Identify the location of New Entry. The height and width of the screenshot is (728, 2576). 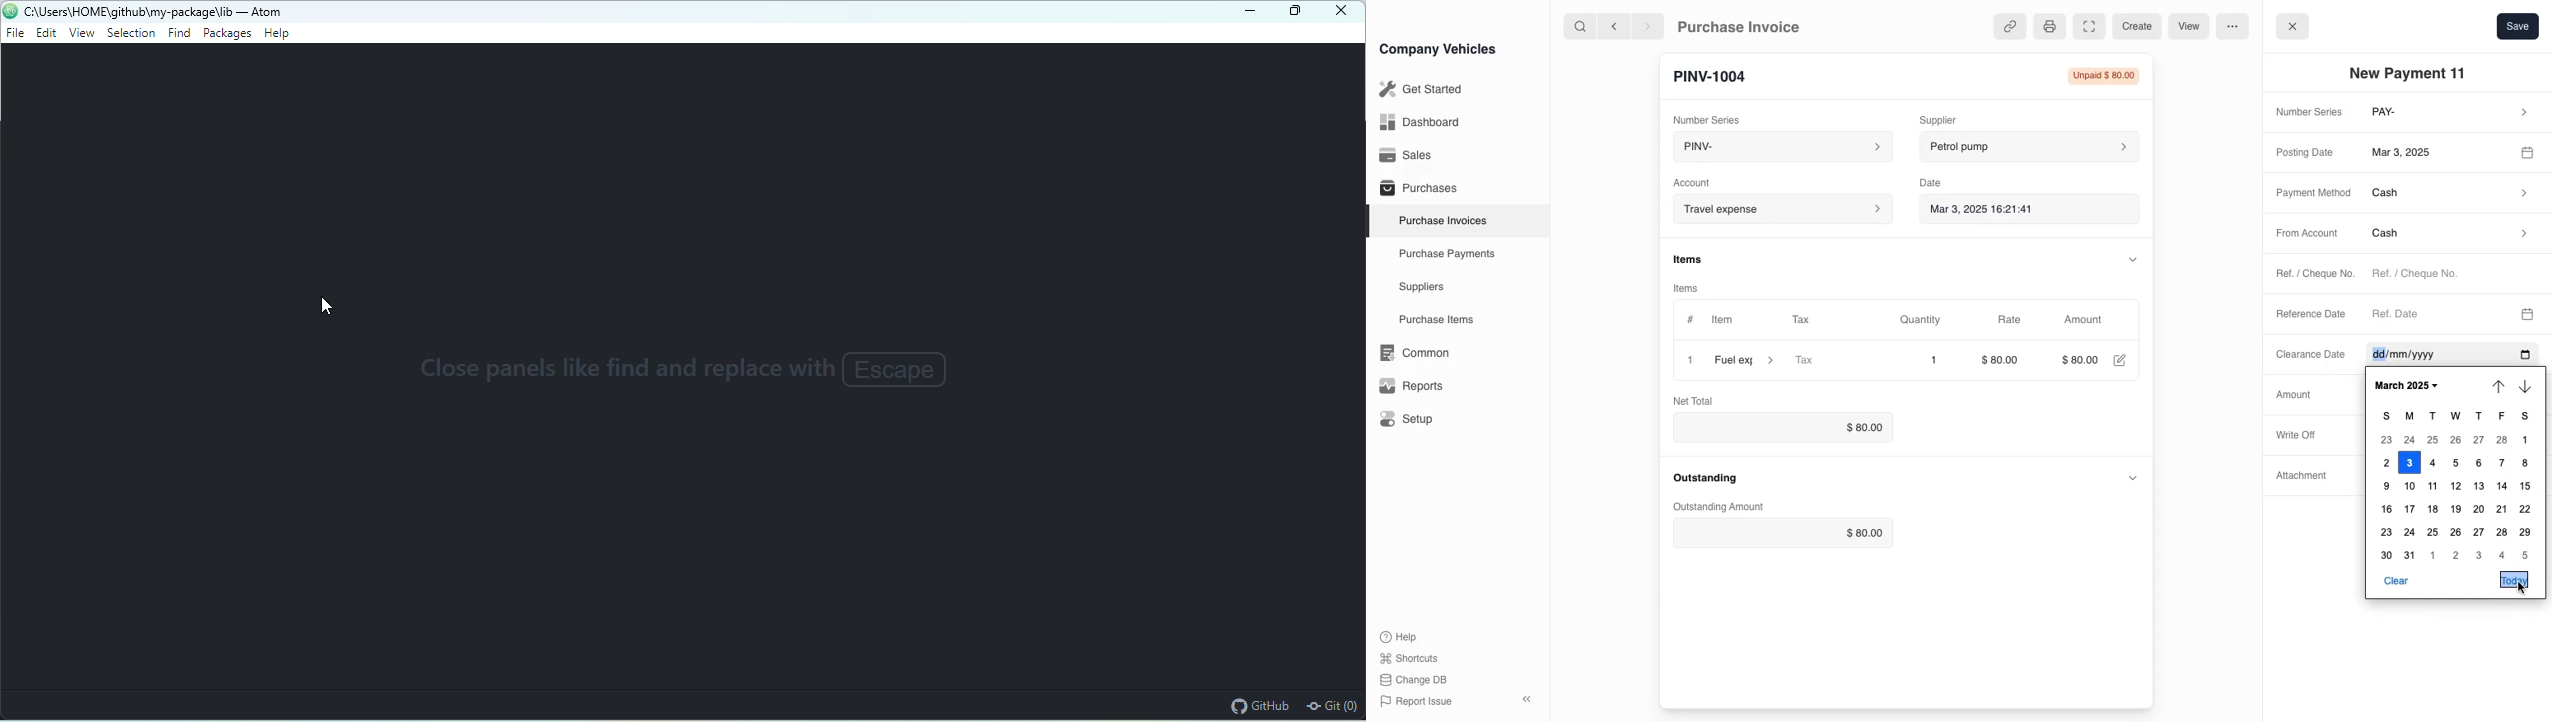
(1718, 75).